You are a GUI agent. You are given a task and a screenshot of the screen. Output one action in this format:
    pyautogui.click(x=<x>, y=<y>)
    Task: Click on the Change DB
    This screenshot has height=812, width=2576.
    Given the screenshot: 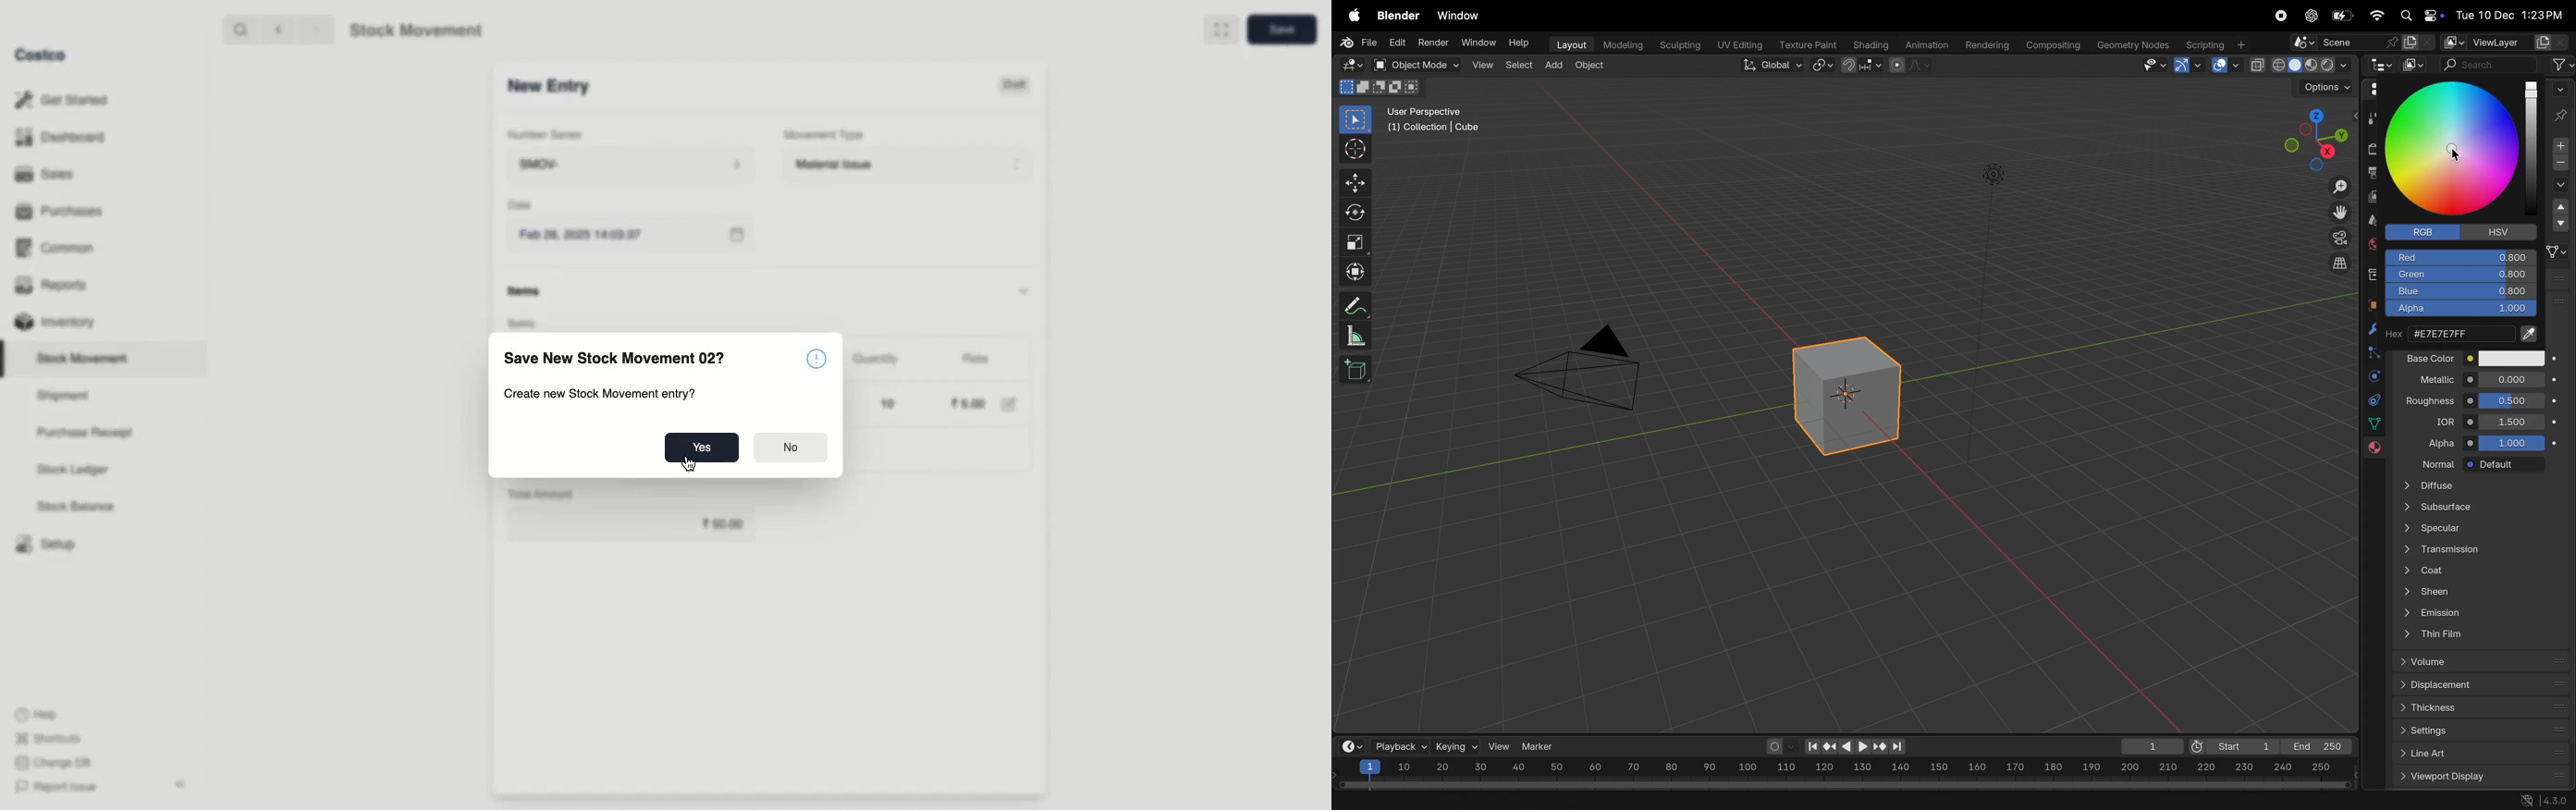 What is the action you would take?
    pyautogui.click(x=54, y=763)
    